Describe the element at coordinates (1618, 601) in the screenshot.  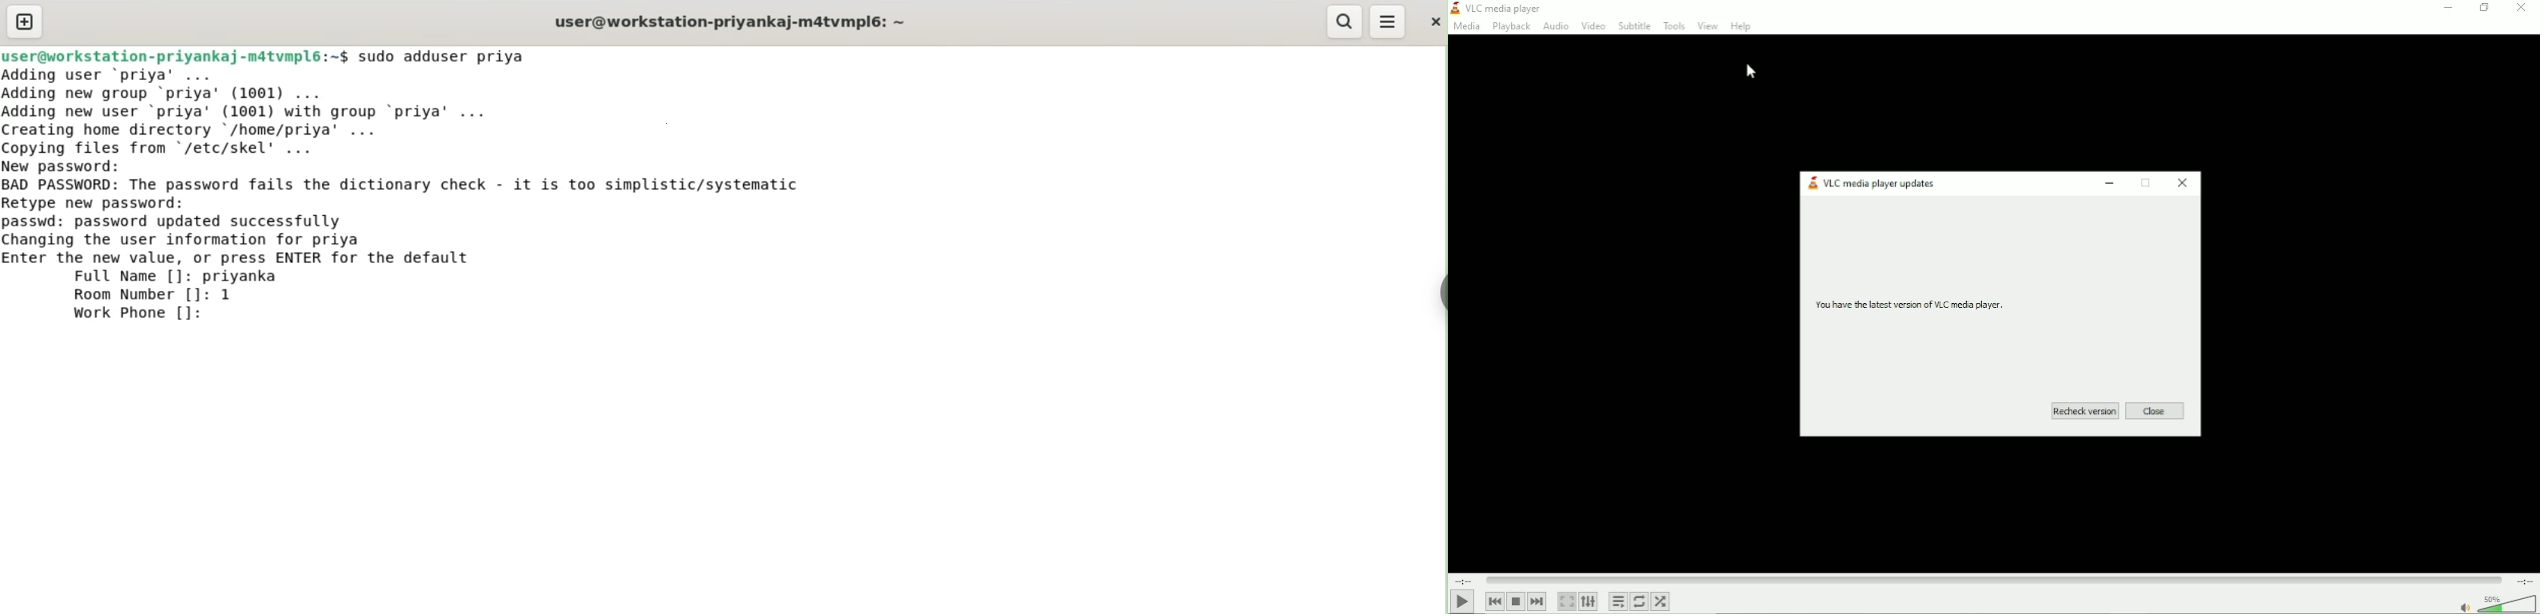
I see `Toggle playlist` at that location.